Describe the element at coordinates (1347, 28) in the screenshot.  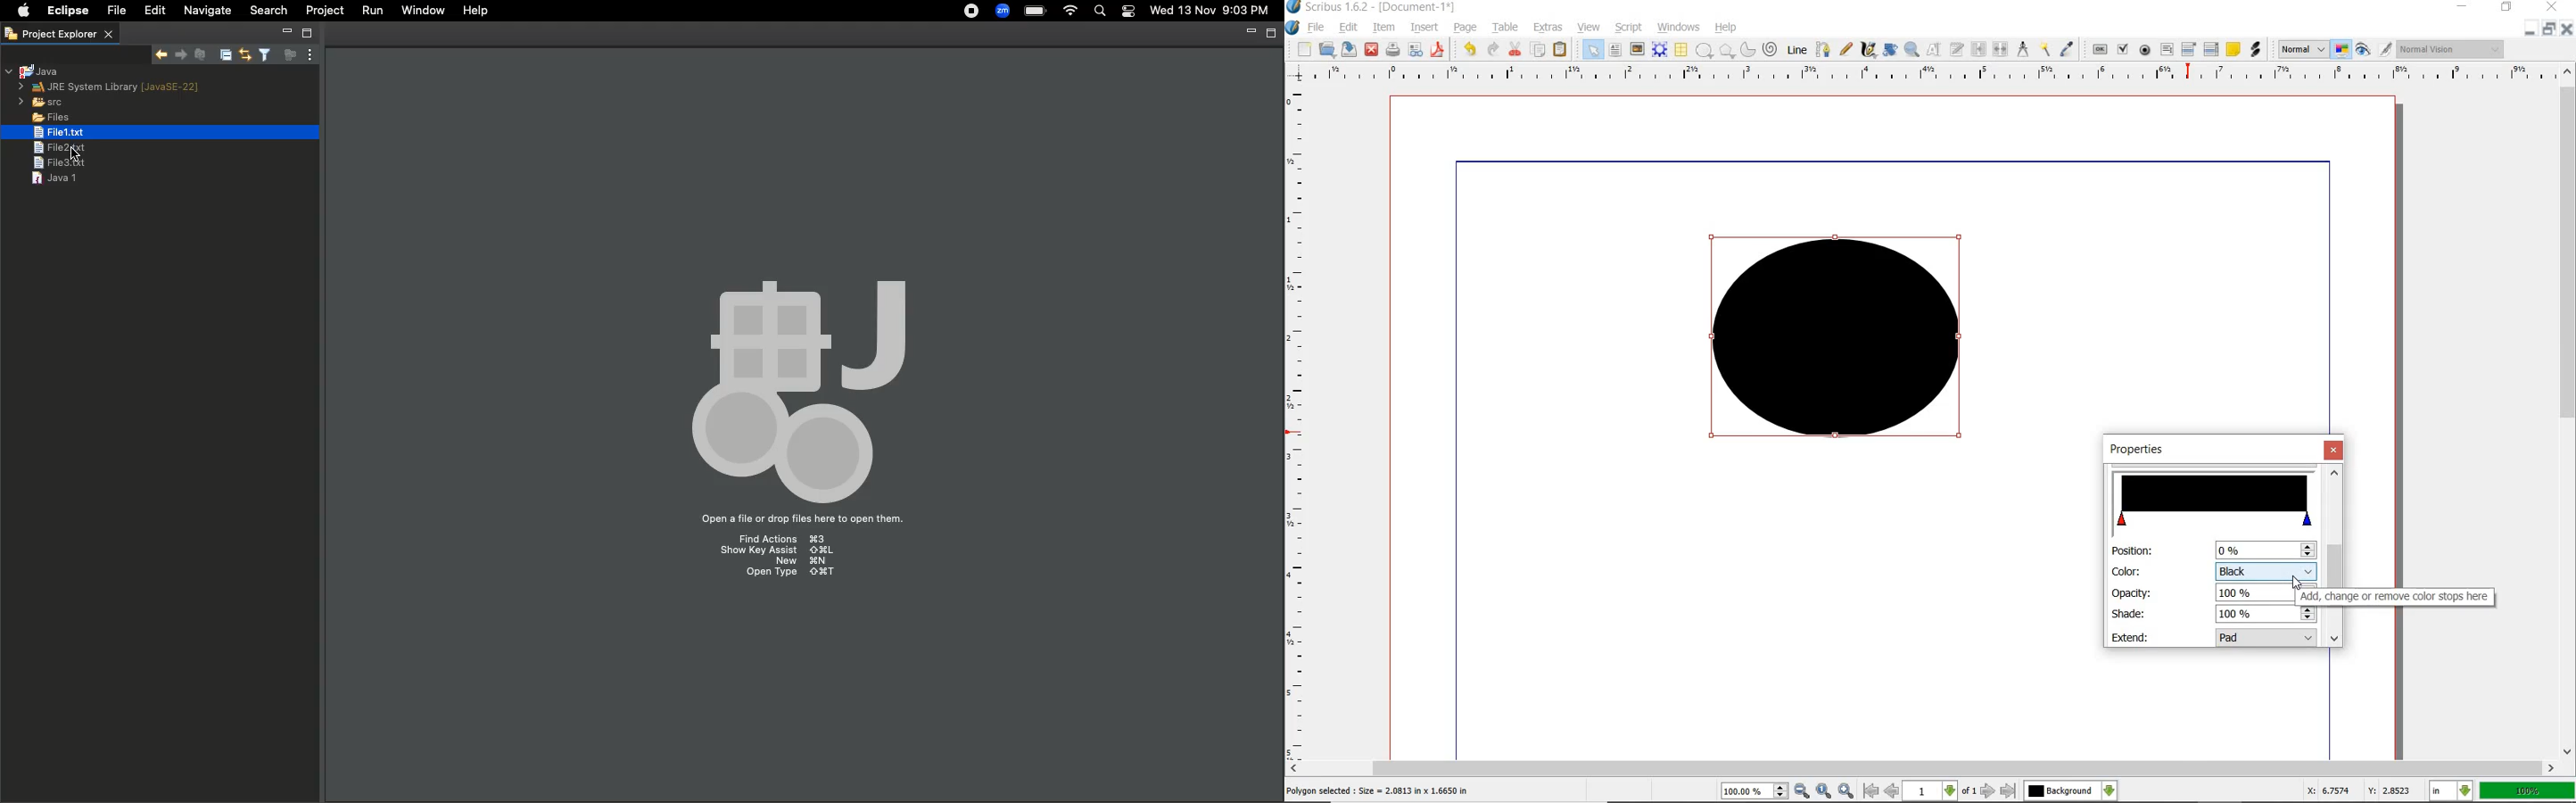
I see `EDIT` at that location.